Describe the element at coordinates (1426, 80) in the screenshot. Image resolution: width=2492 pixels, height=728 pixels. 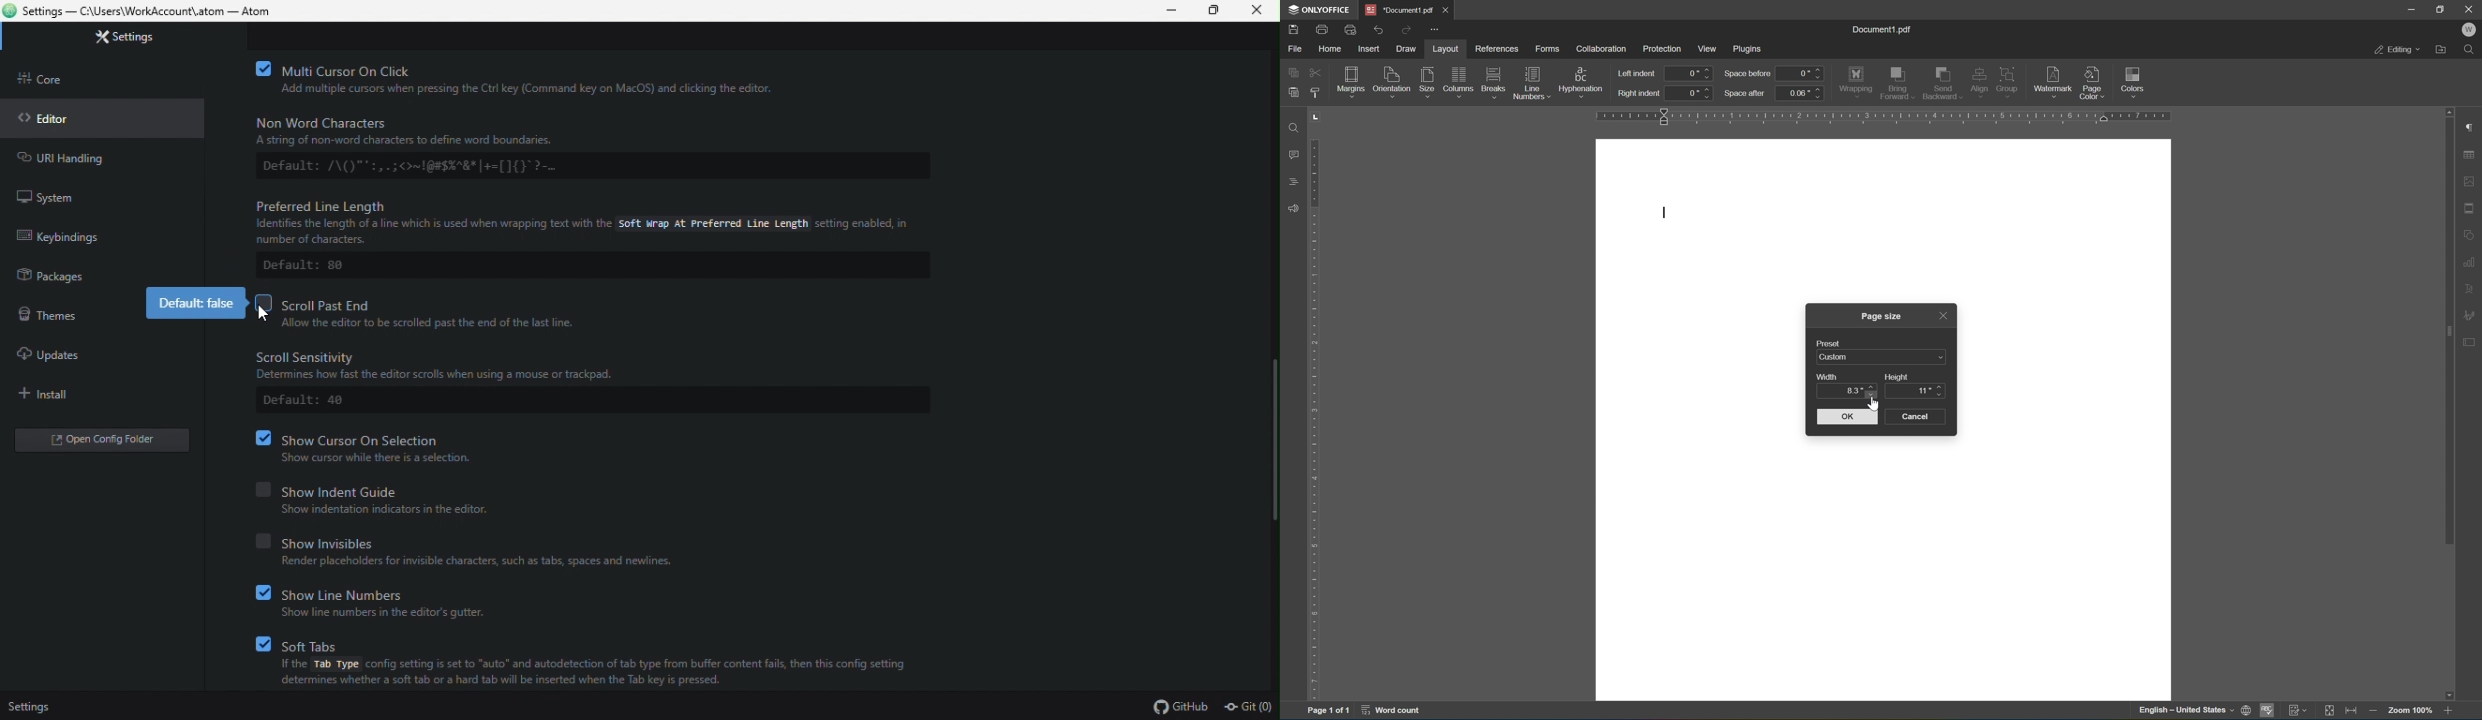
I see `size with active cursor` at that location.